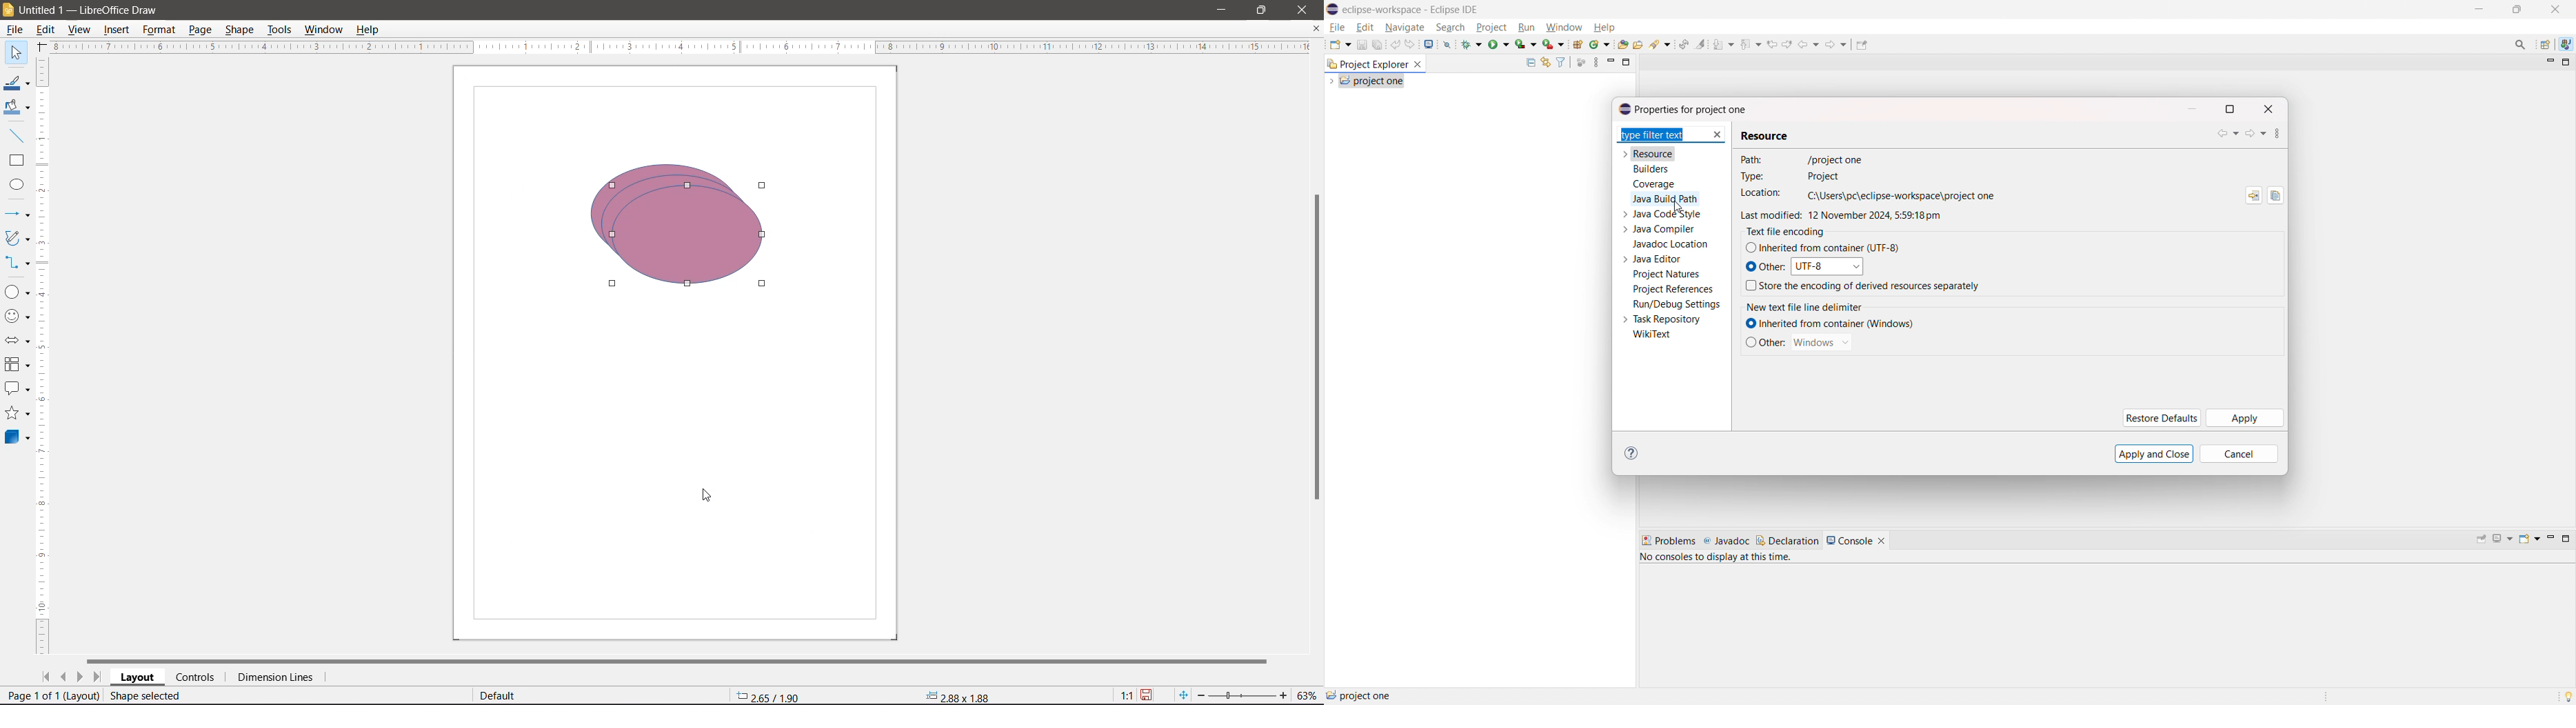  Describe the element at coordinates (17, 161) in the screenshot. I see `Rectangle` at that location.